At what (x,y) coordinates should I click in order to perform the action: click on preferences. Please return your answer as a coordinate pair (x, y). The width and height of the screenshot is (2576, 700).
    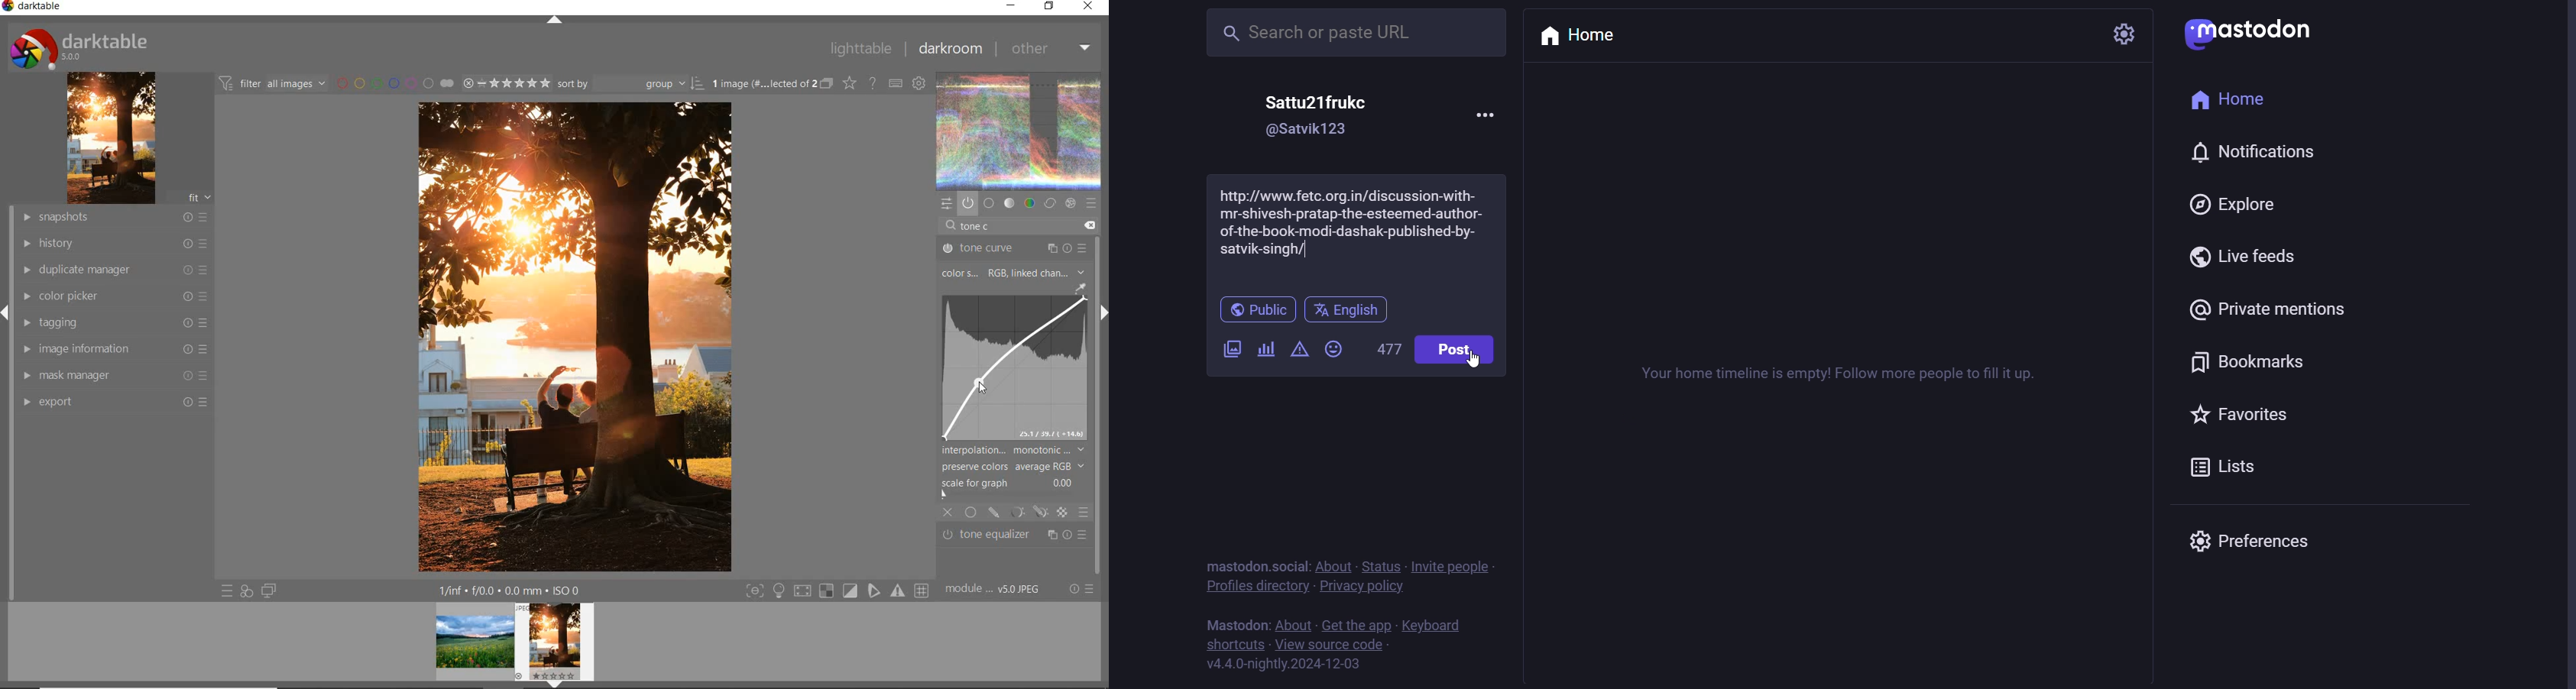
    Looking at the image, I should click on (2267, 537).